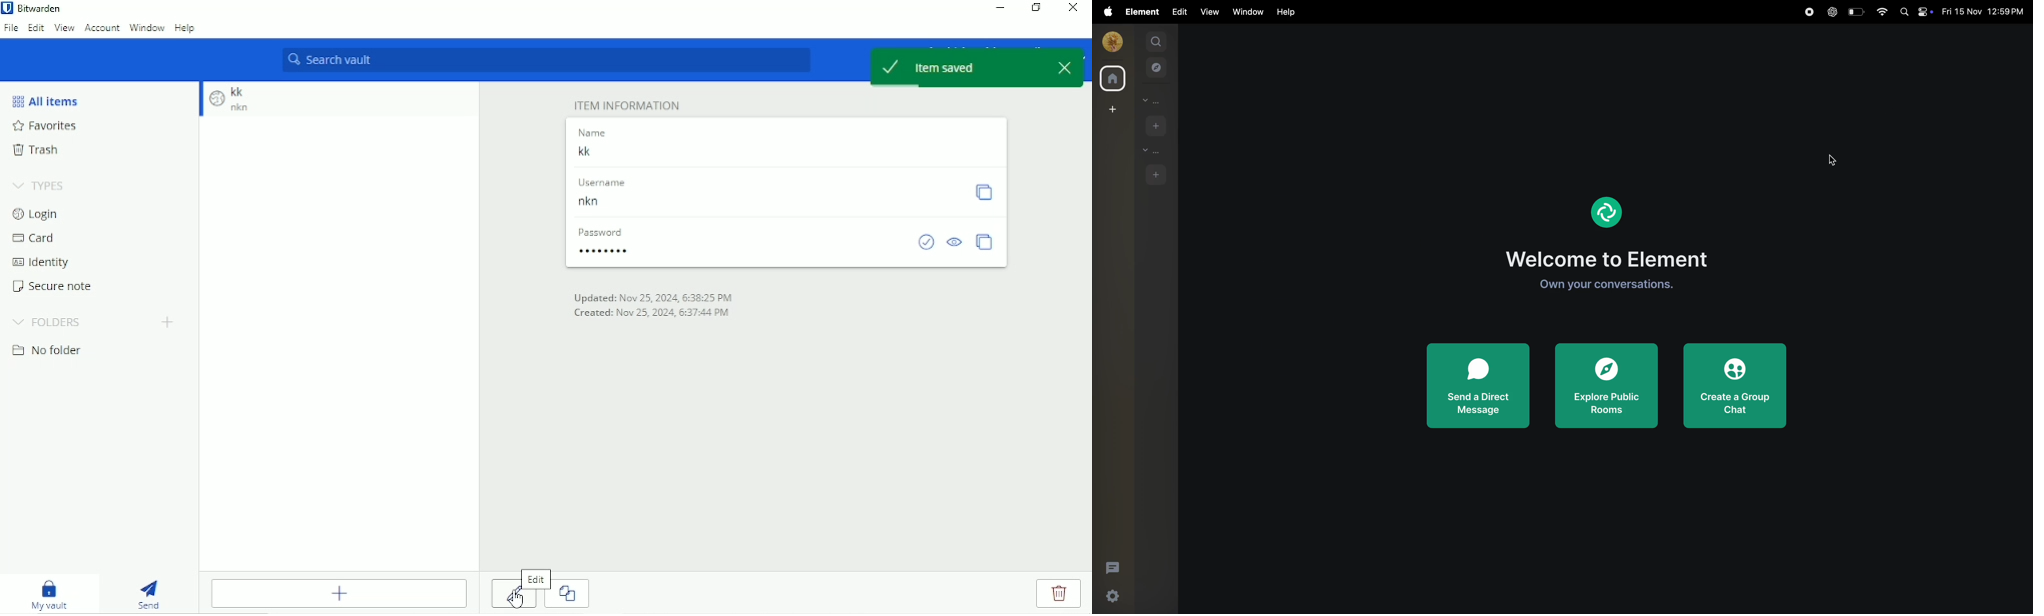 The image size is (2044, 616). What do you see at coordinates (147, 28) in the screenshot?
I see `Window` at bounding box center [147, 28].